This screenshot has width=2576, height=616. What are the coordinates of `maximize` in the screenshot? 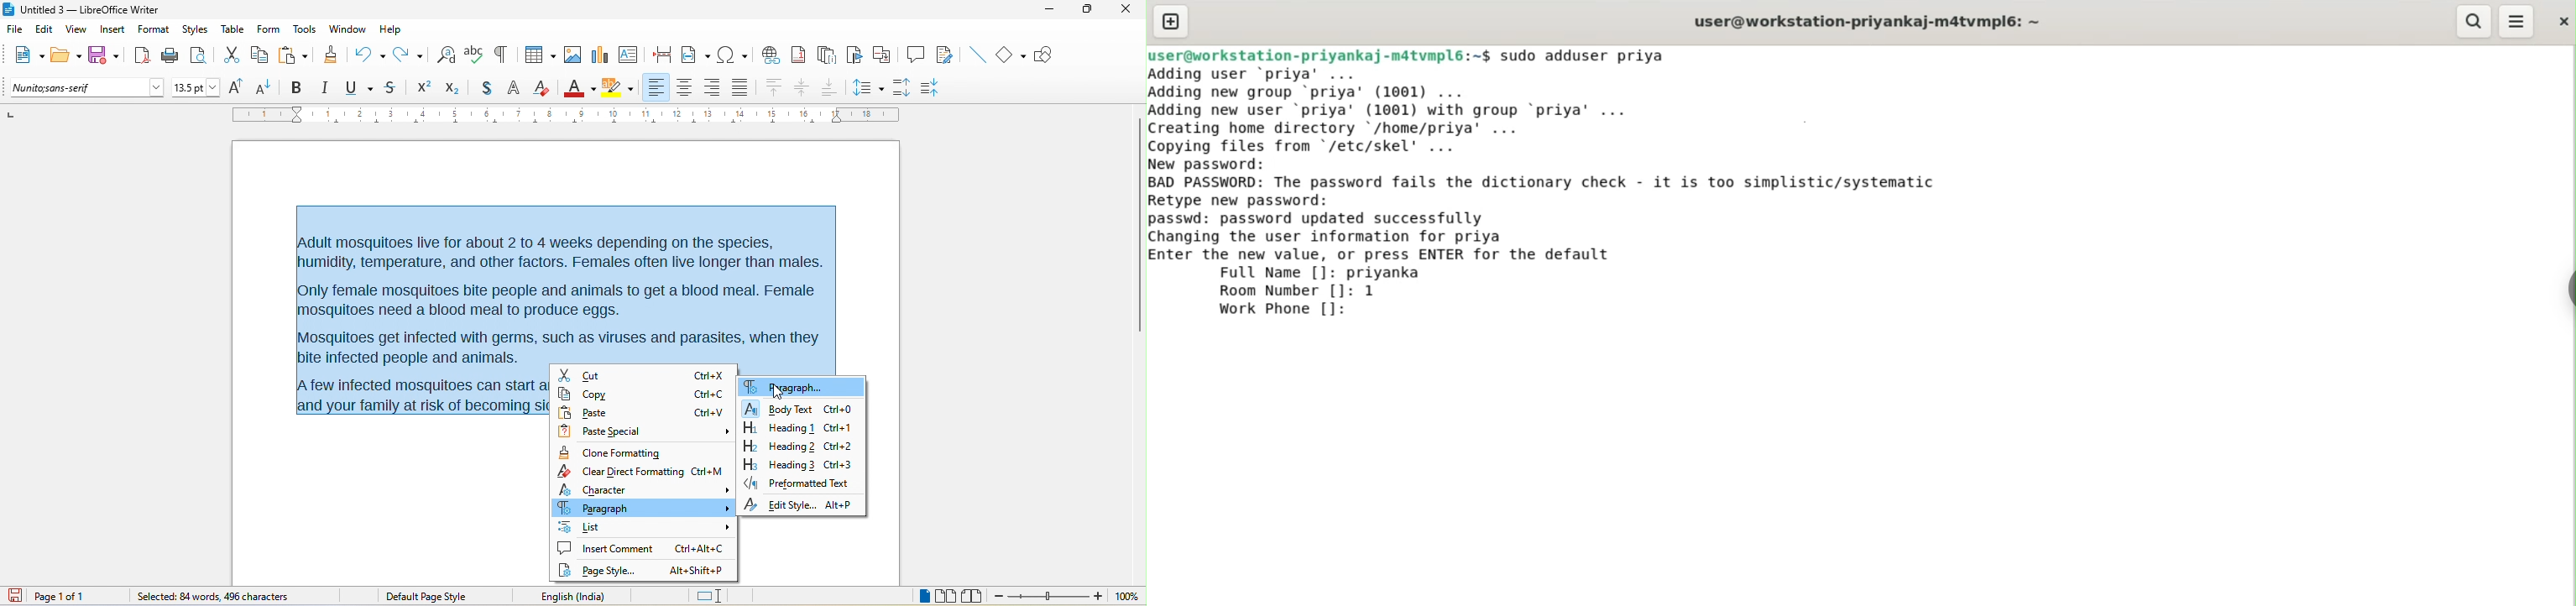 It's located at (1081, 10).